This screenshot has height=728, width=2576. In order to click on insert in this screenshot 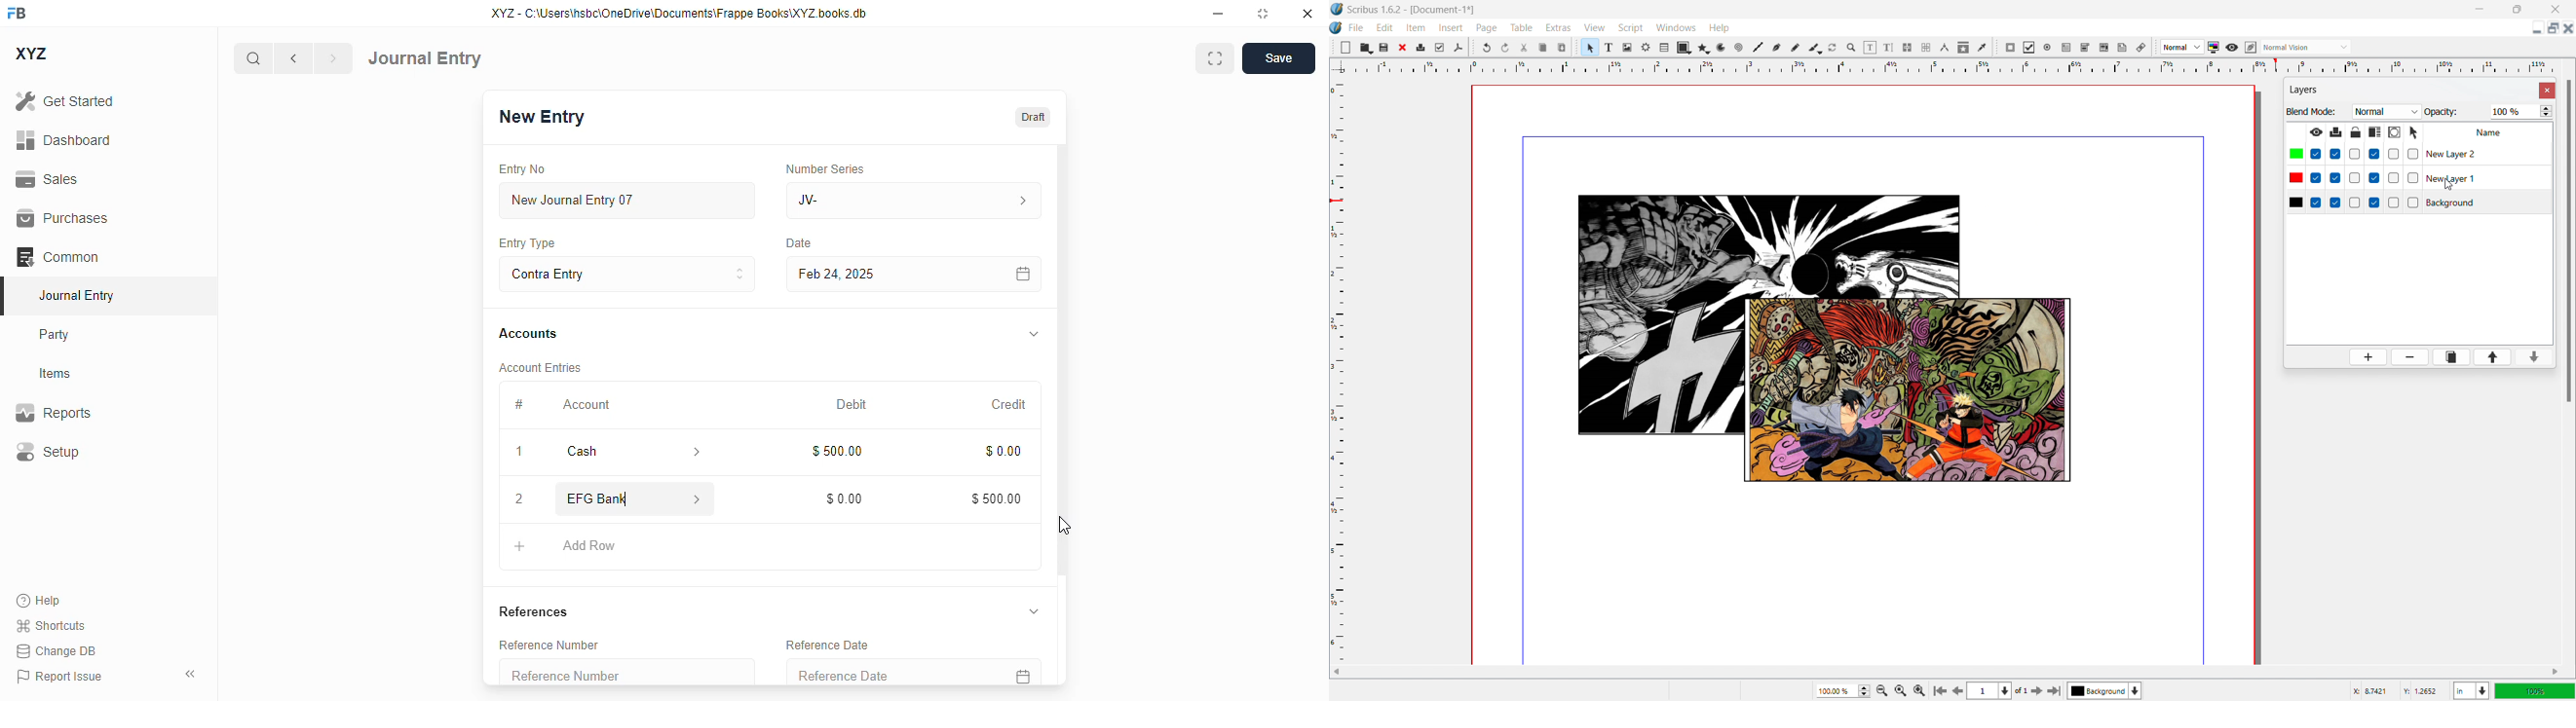, I will do `click(1451, 27)`.